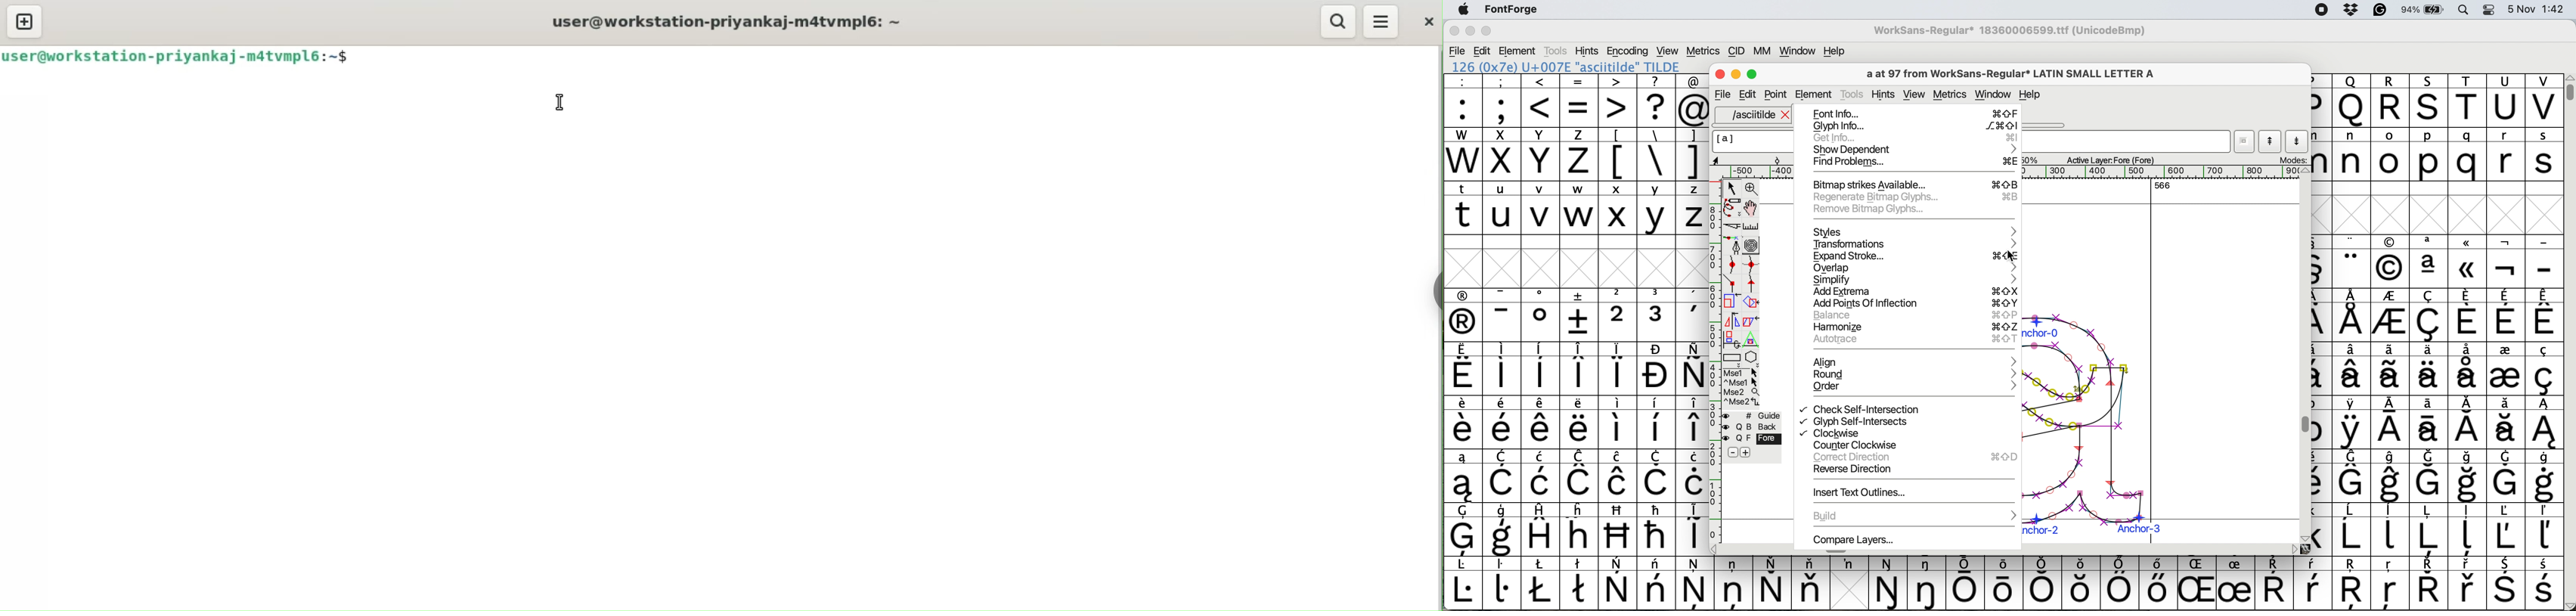 Image resolution: width=2576 pixels, height=616 pixels. I want to click on a glyph, so click(2074, 337).